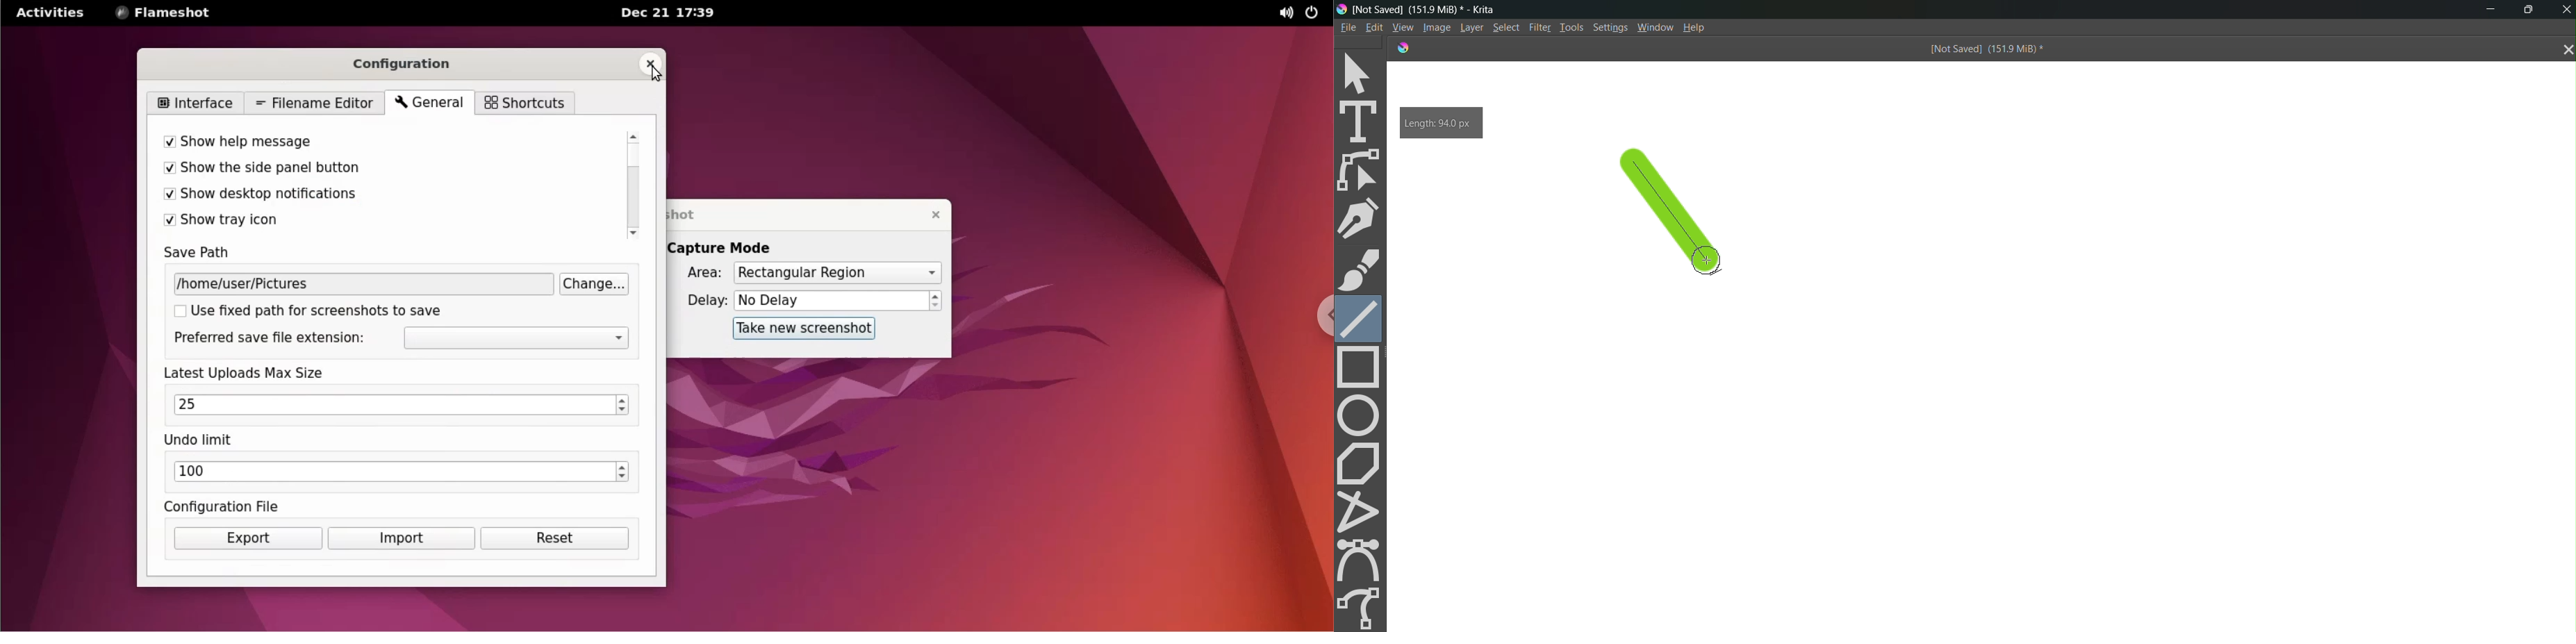 This screenshot has height=644, width=2576. I want to click on minimize, so click(2486, 10).